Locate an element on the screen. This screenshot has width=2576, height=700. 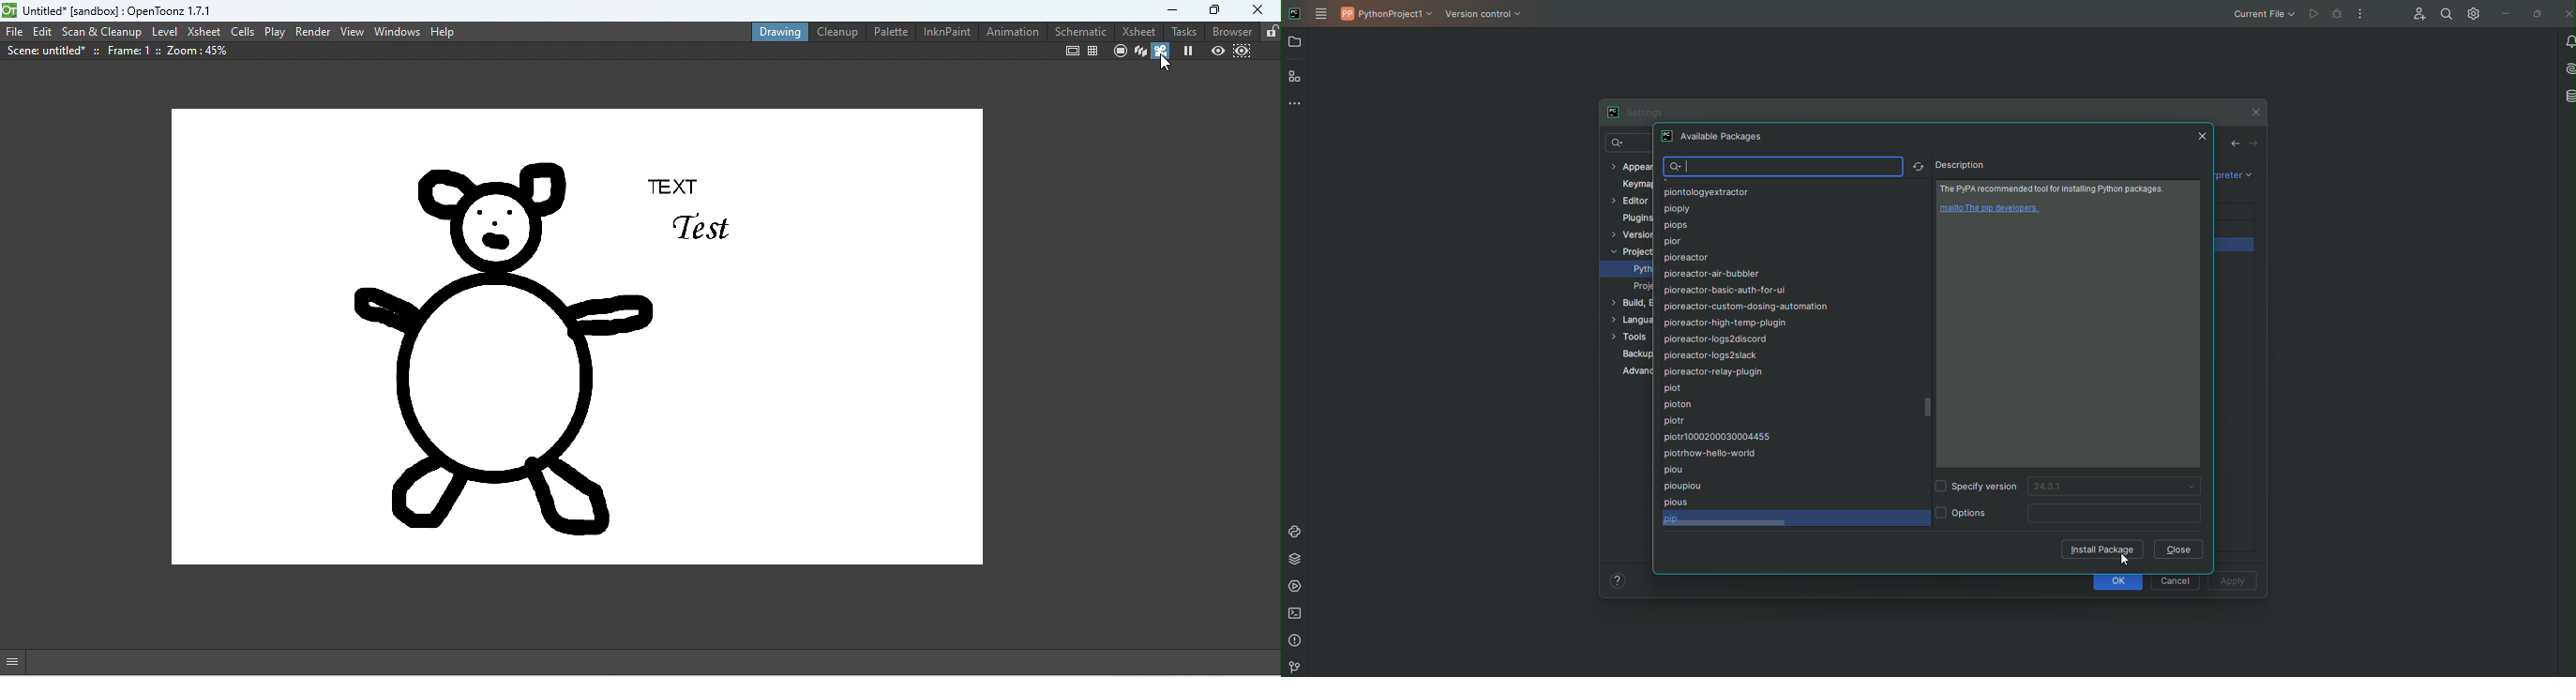
Version name is located at coordinates (2114, 485).